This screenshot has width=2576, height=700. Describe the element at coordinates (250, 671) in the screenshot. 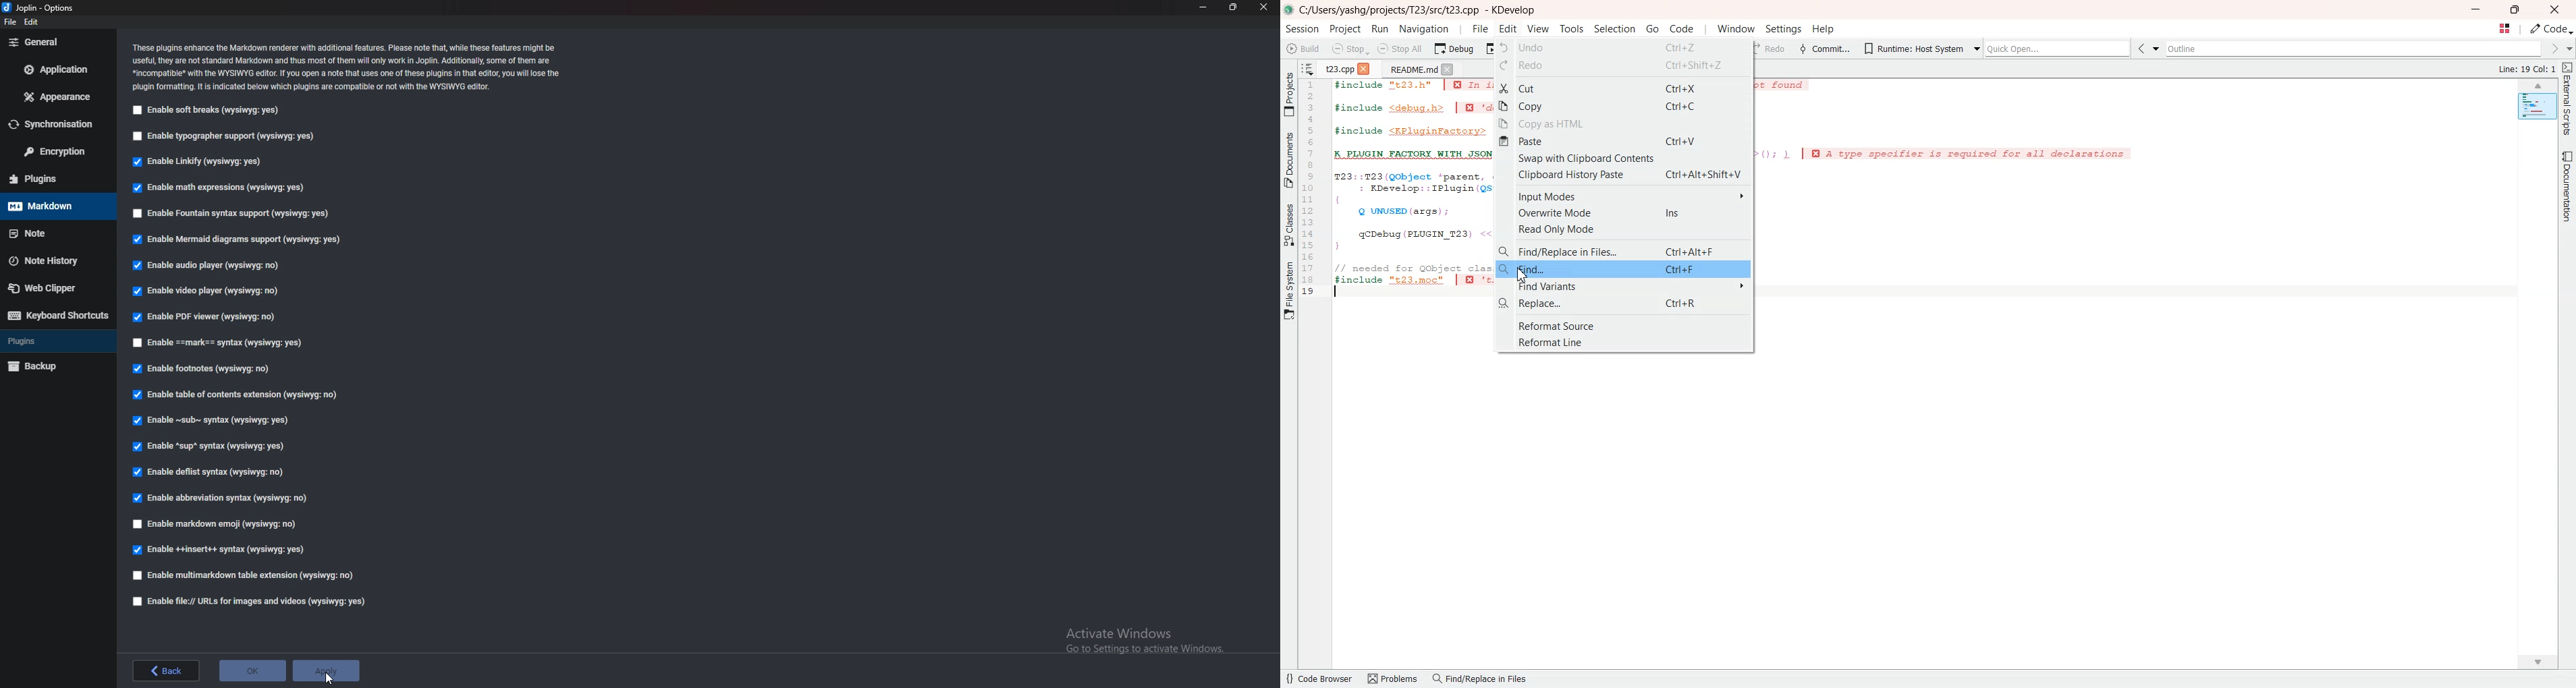

I see `ok` at that location.